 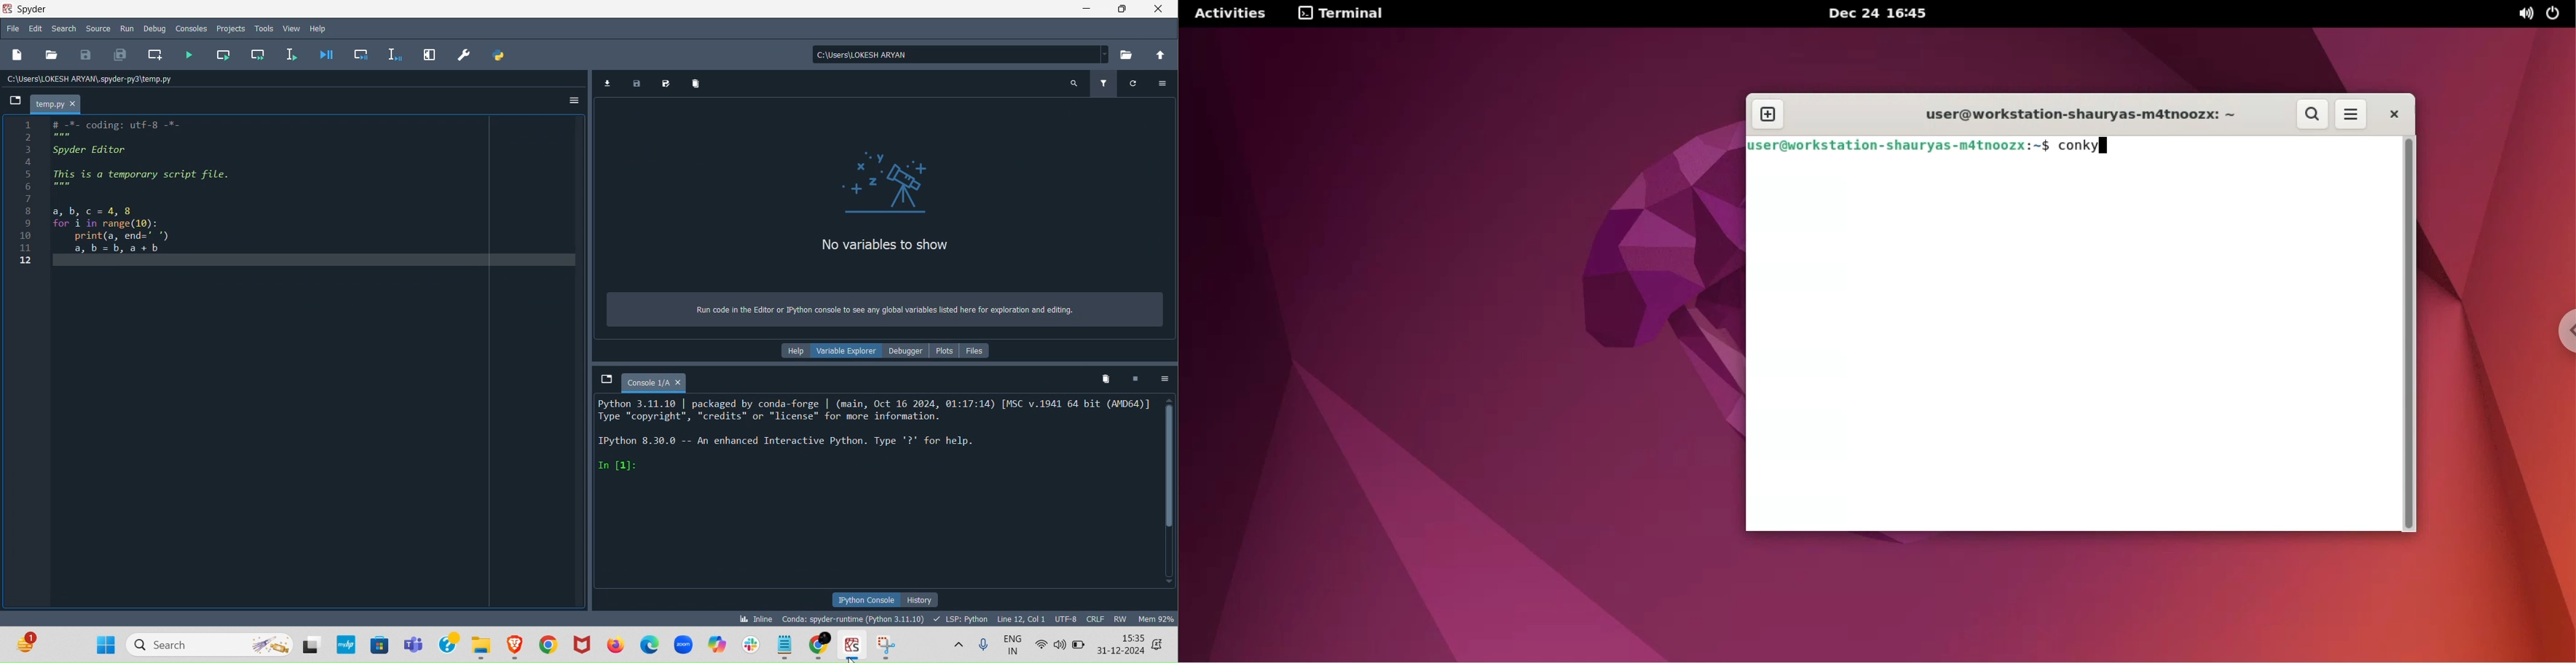 What do you see at coordinates (60, 28) in the screenshot?
I see `search` at bounding box center [60, 28].